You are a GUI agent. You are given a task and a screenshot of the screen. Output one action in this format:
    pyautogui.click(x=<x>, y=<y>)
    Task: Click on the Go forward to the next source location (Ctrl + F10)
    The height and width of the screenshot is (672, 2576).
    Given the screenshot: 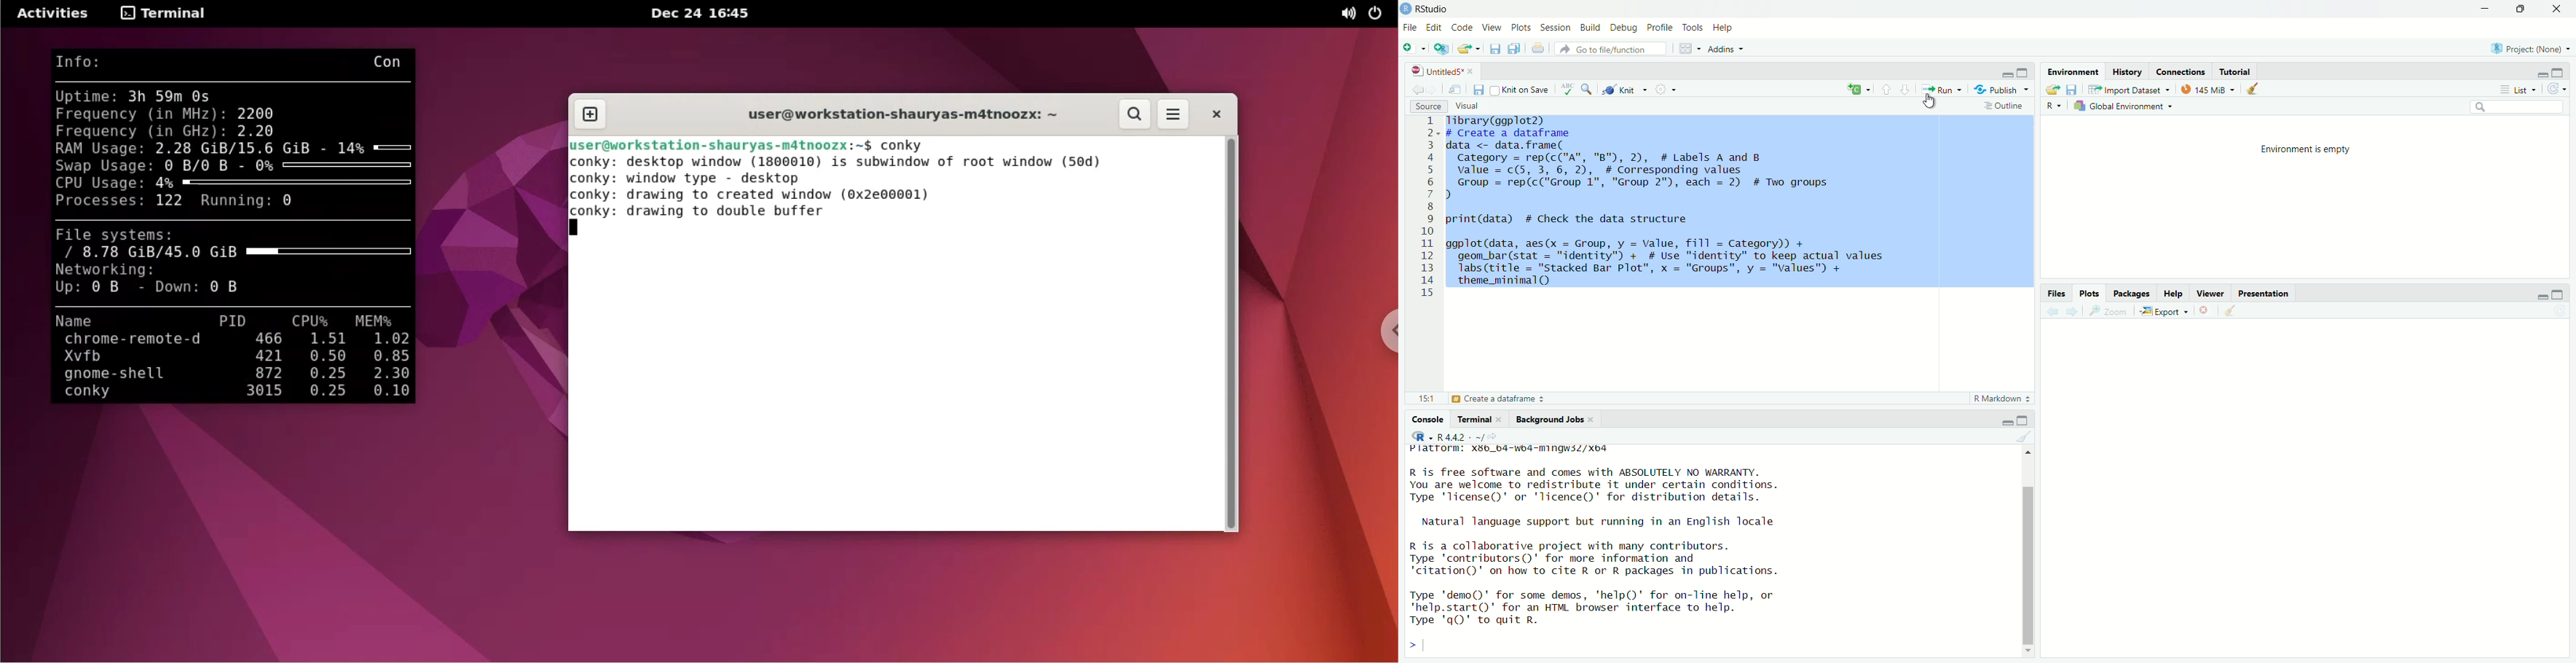 What is the action you would take?
    pyautogui.click(x=2071, y=310)
    